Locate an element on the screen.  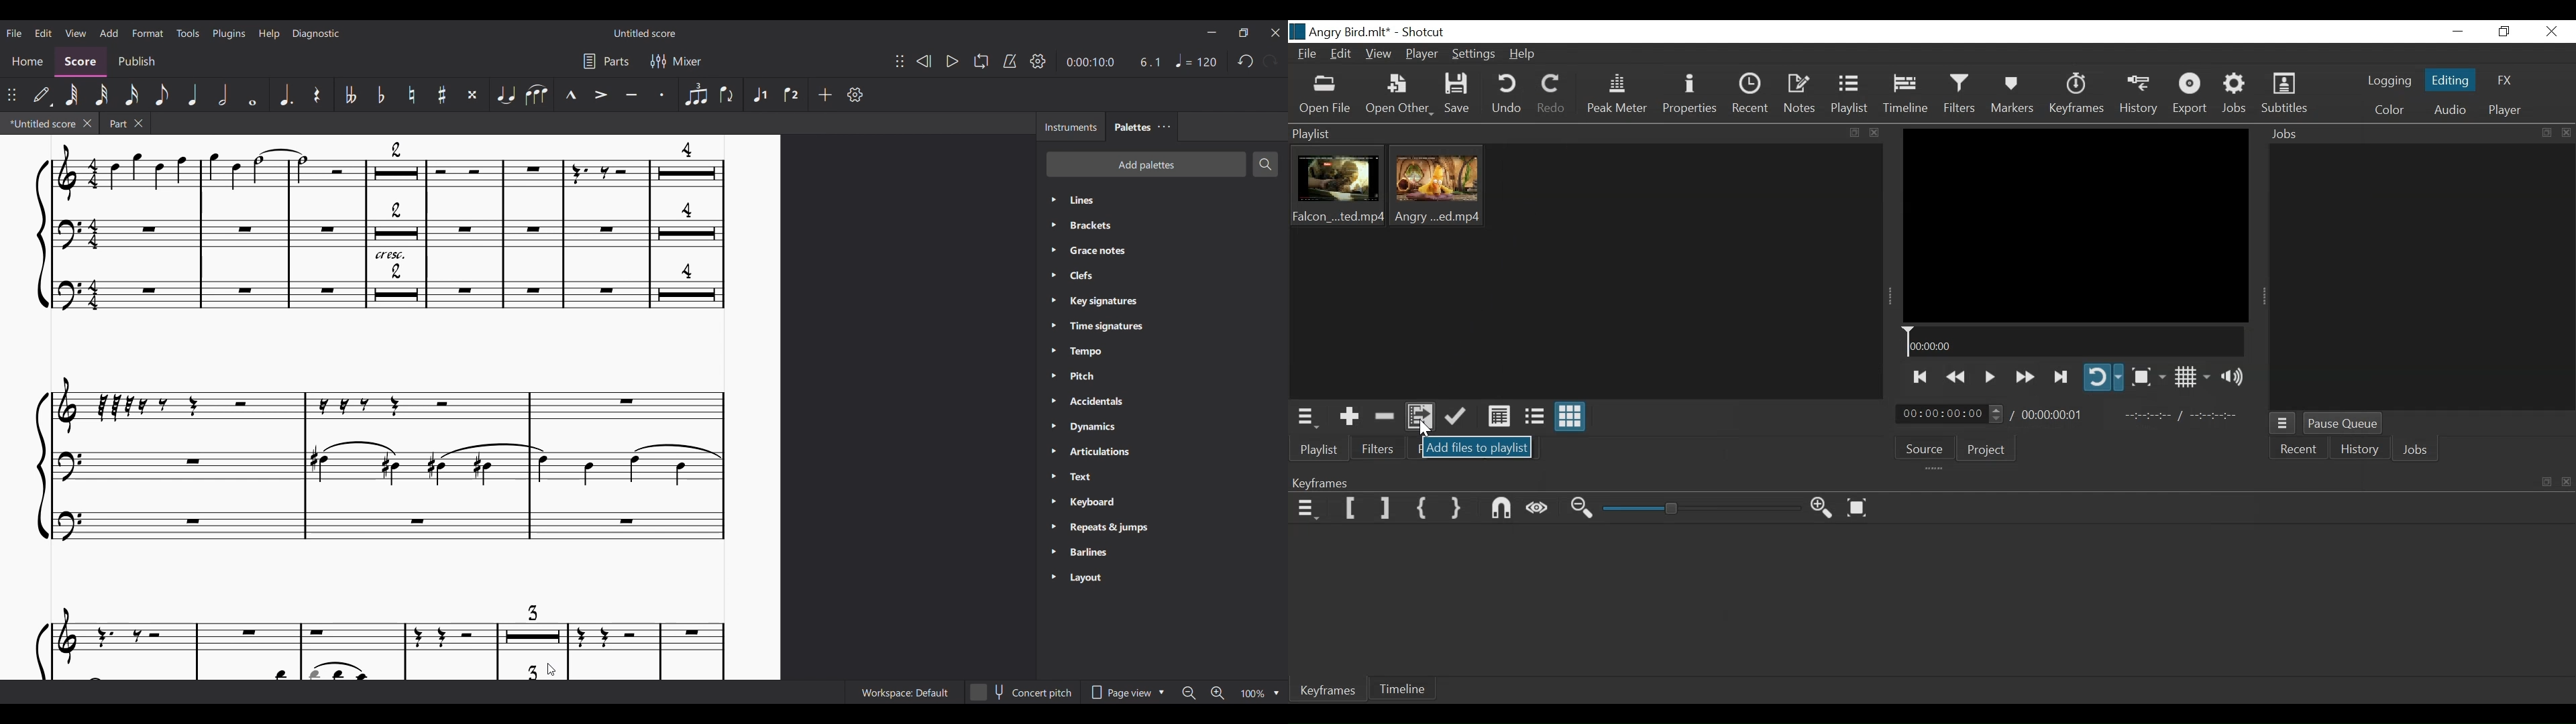
Jobs Panel is located at coordinates (2421, 278).